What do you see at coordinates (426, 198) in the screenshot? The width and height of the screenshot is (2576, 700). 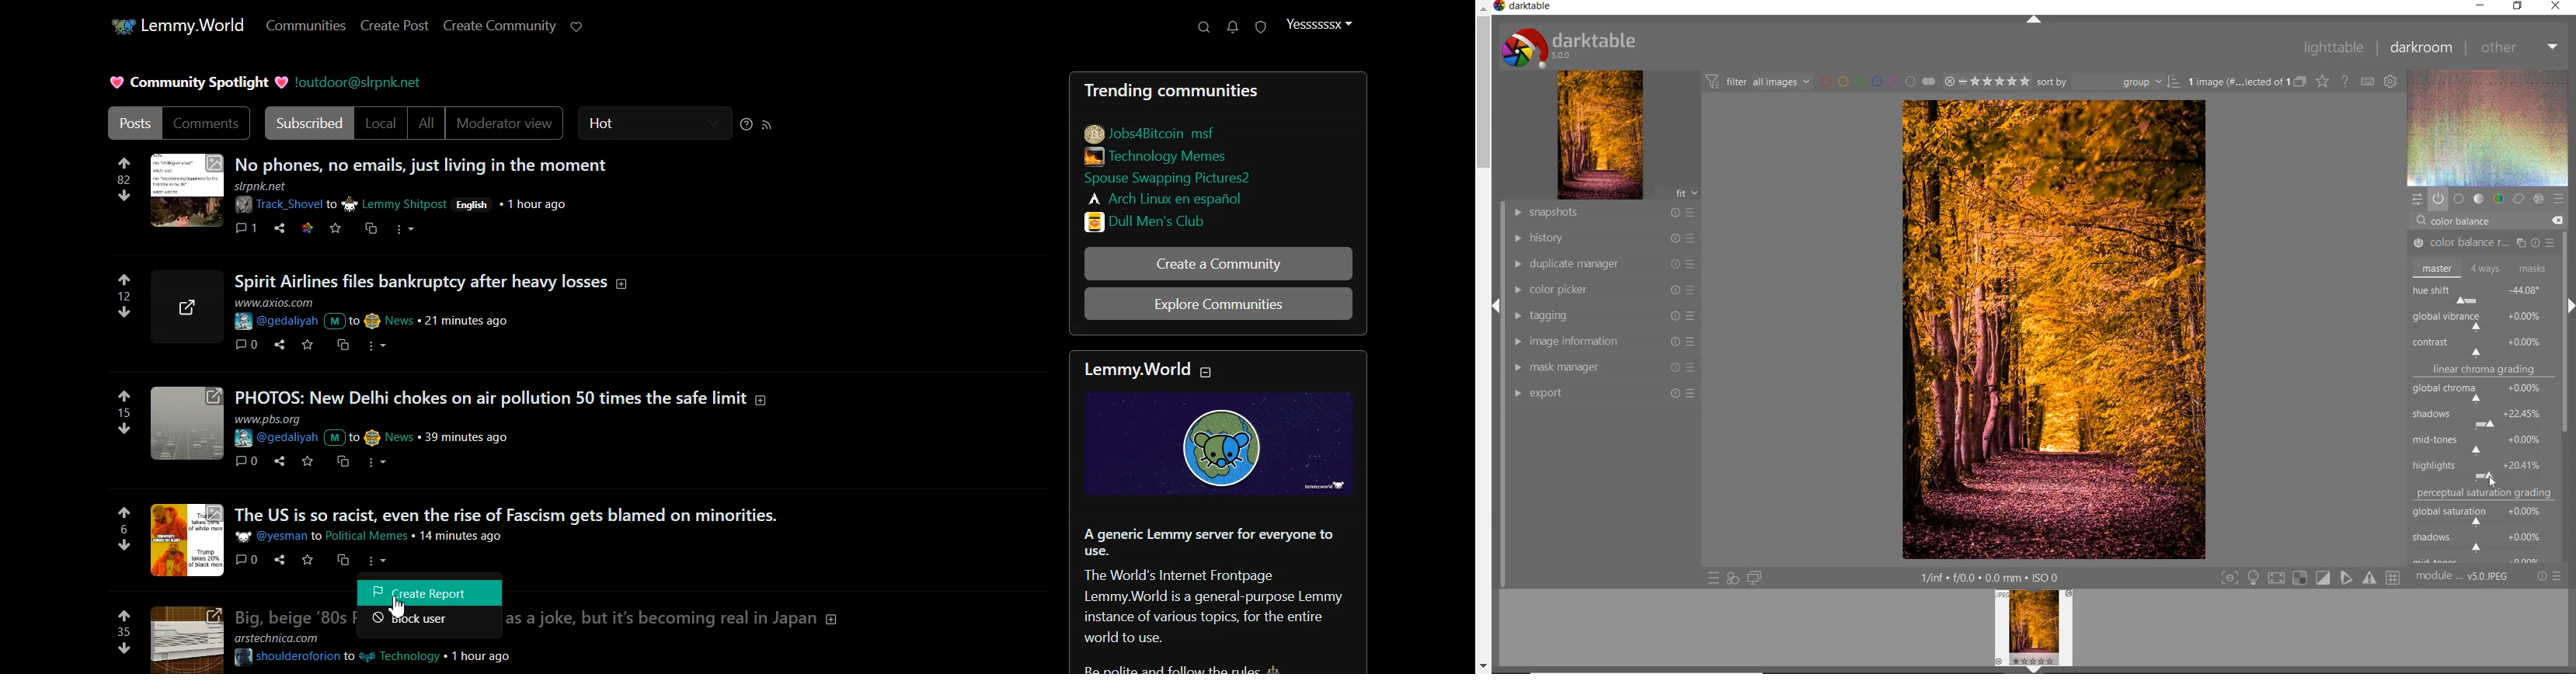 I see `post details` at bounding box center [426, 198].